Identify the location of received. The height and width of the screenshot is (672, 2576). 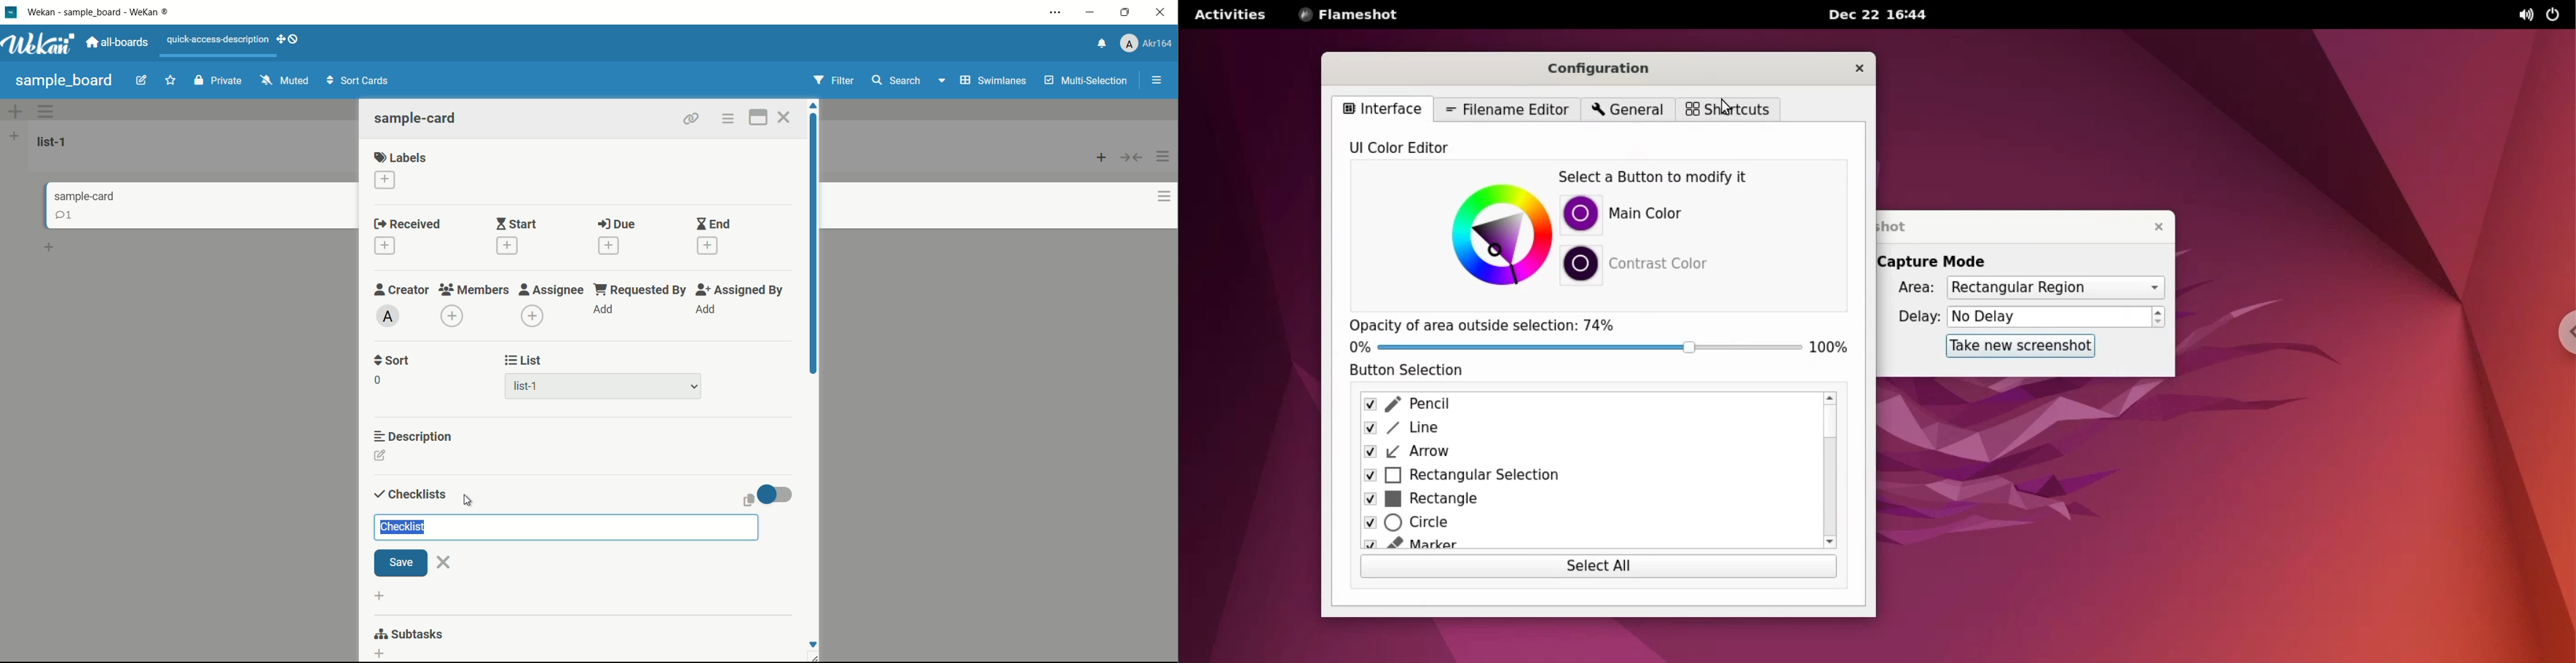
(404, 224).